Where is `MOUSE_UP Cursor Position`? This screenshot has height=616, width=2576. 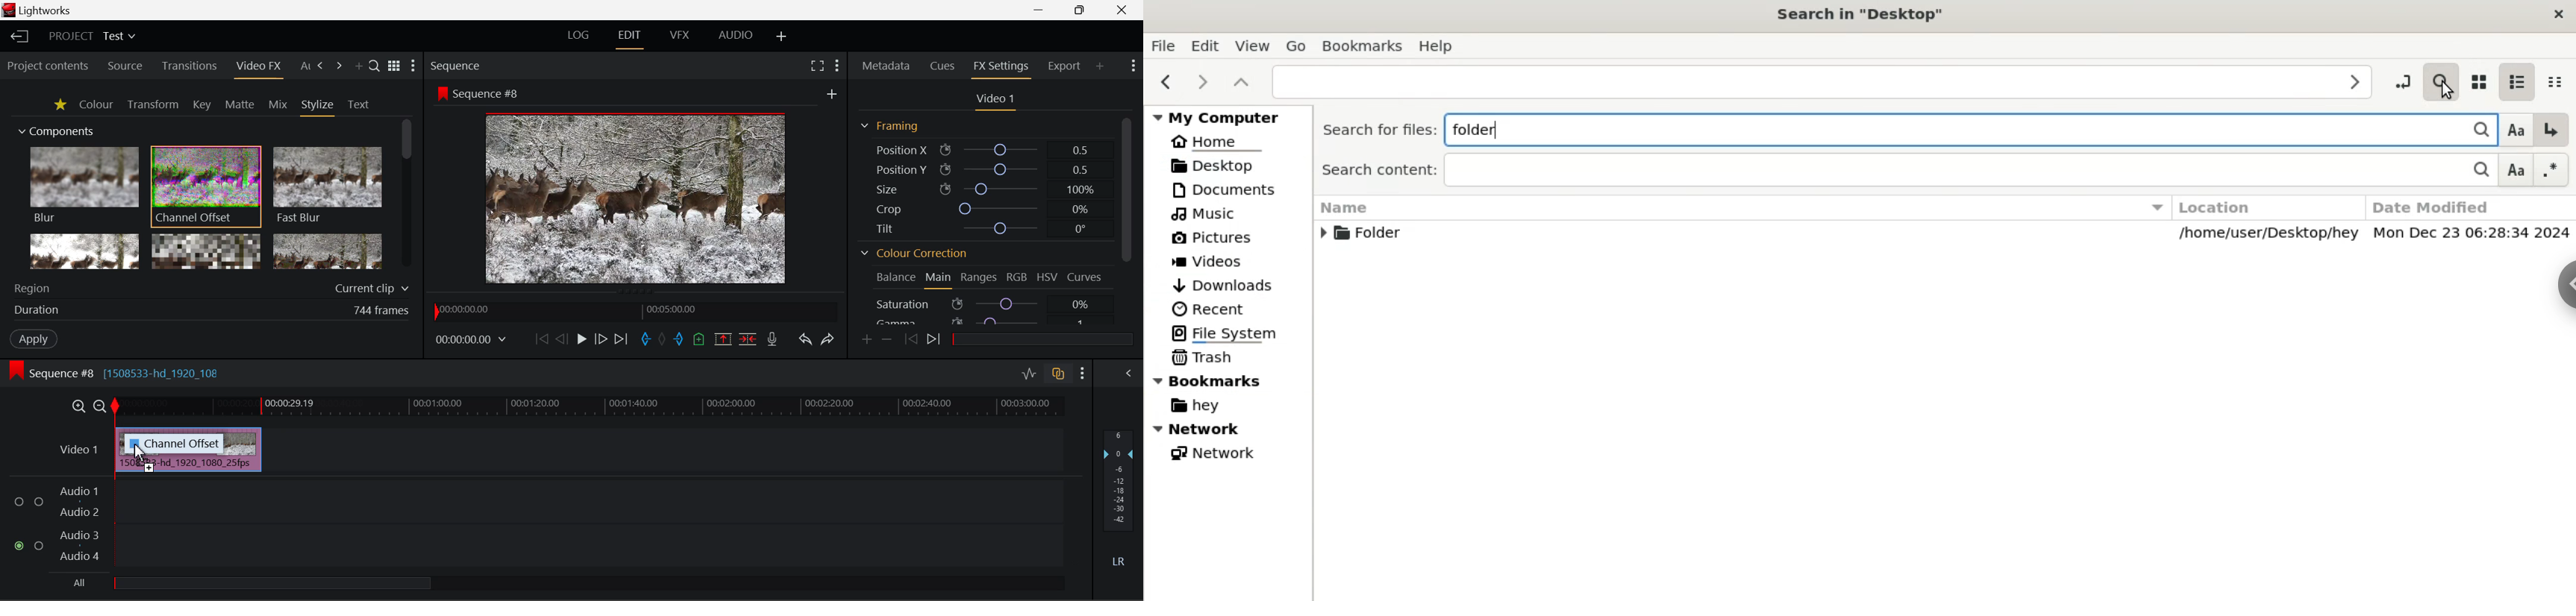 MOUSE_UP Cursor Position is located at coordinates (136, 452).